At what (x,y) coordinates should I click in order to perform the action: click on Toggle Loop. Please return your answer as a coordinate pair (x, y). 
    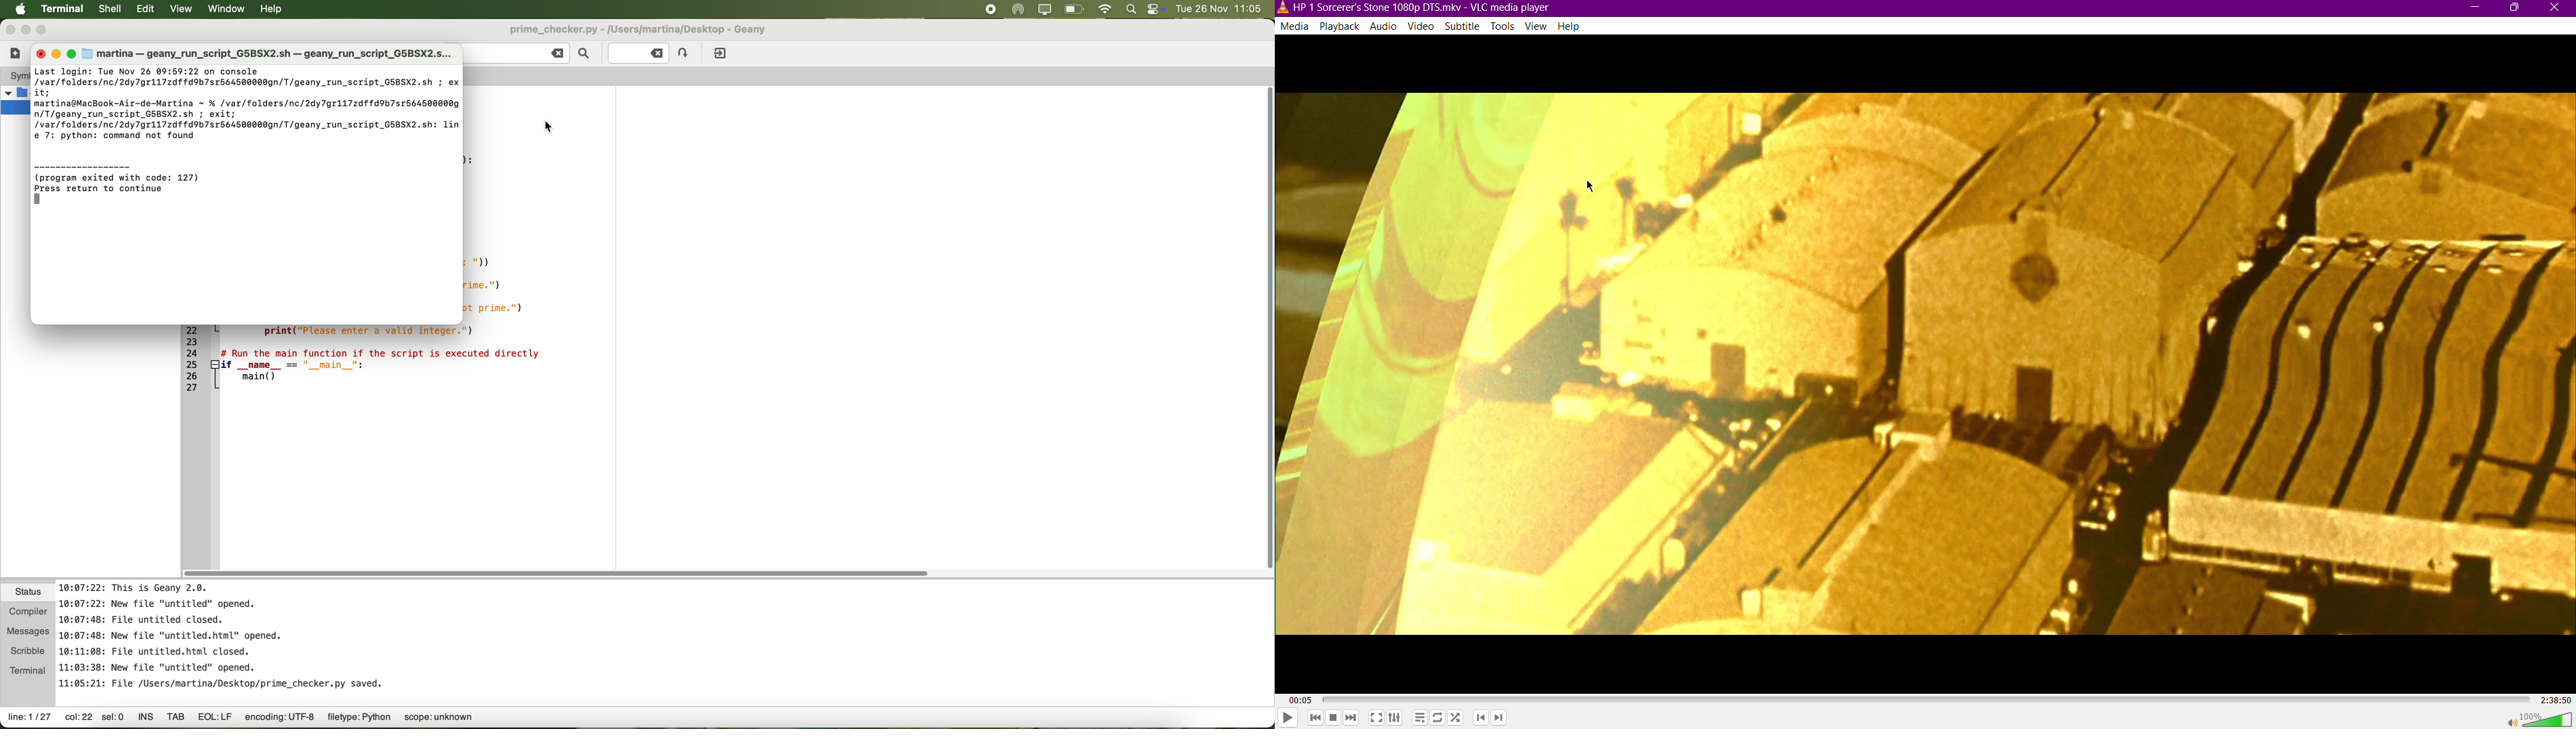
    Looking at the image, I should click on (1437, 717).